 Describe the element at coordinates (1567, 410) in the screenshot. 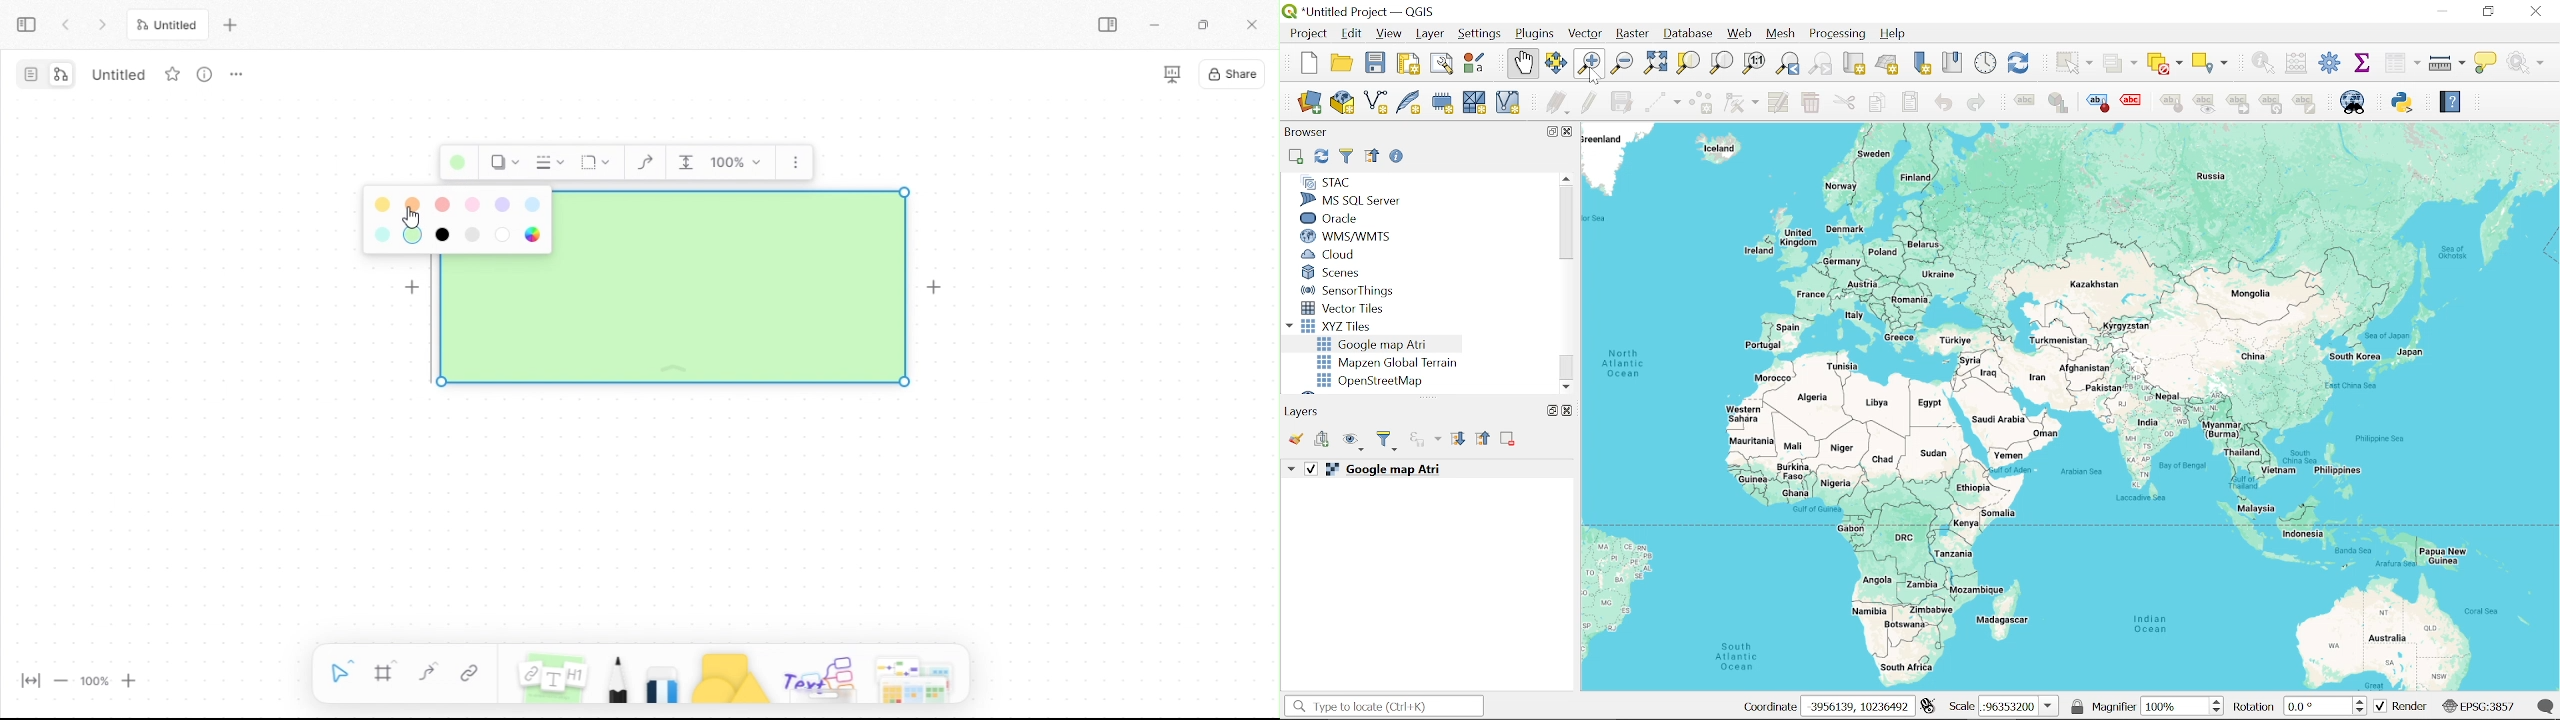

I see `Close` at that location.